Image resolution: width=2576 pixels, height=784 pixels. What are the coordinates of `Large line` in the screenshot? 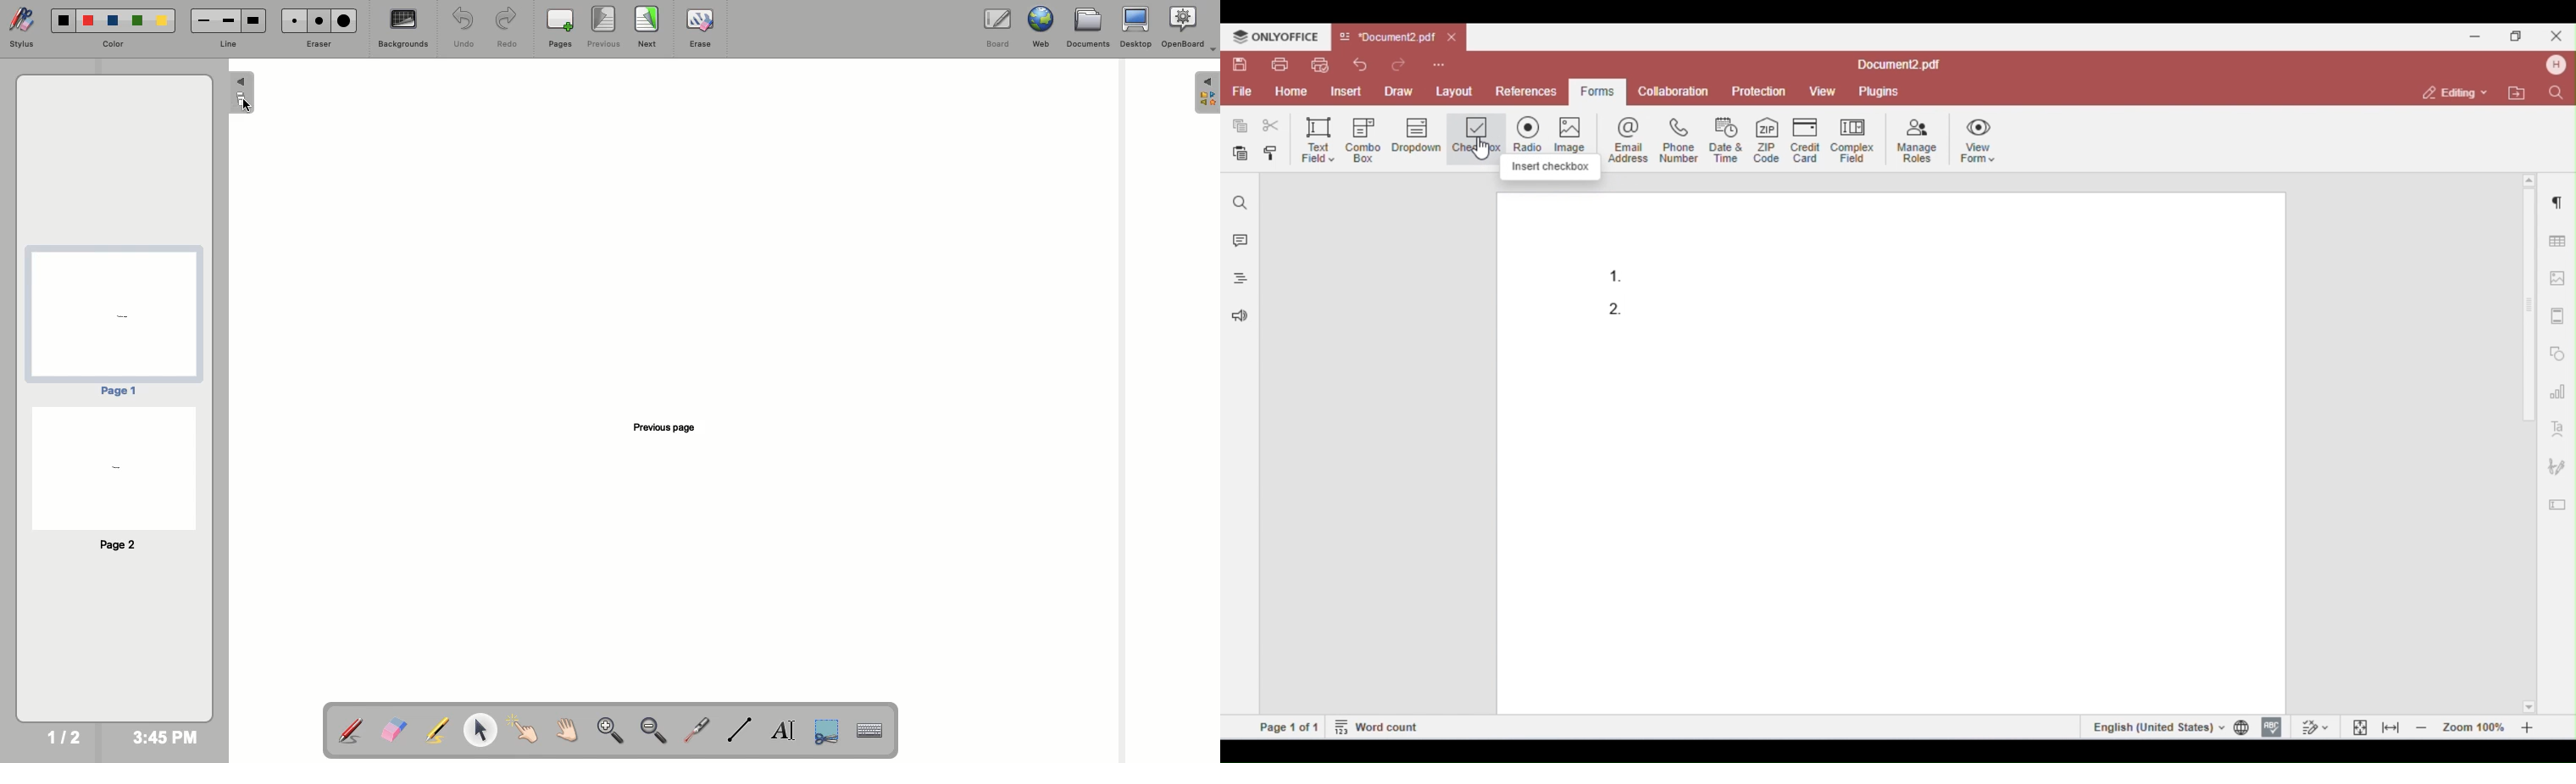 It's located at (253, 21).